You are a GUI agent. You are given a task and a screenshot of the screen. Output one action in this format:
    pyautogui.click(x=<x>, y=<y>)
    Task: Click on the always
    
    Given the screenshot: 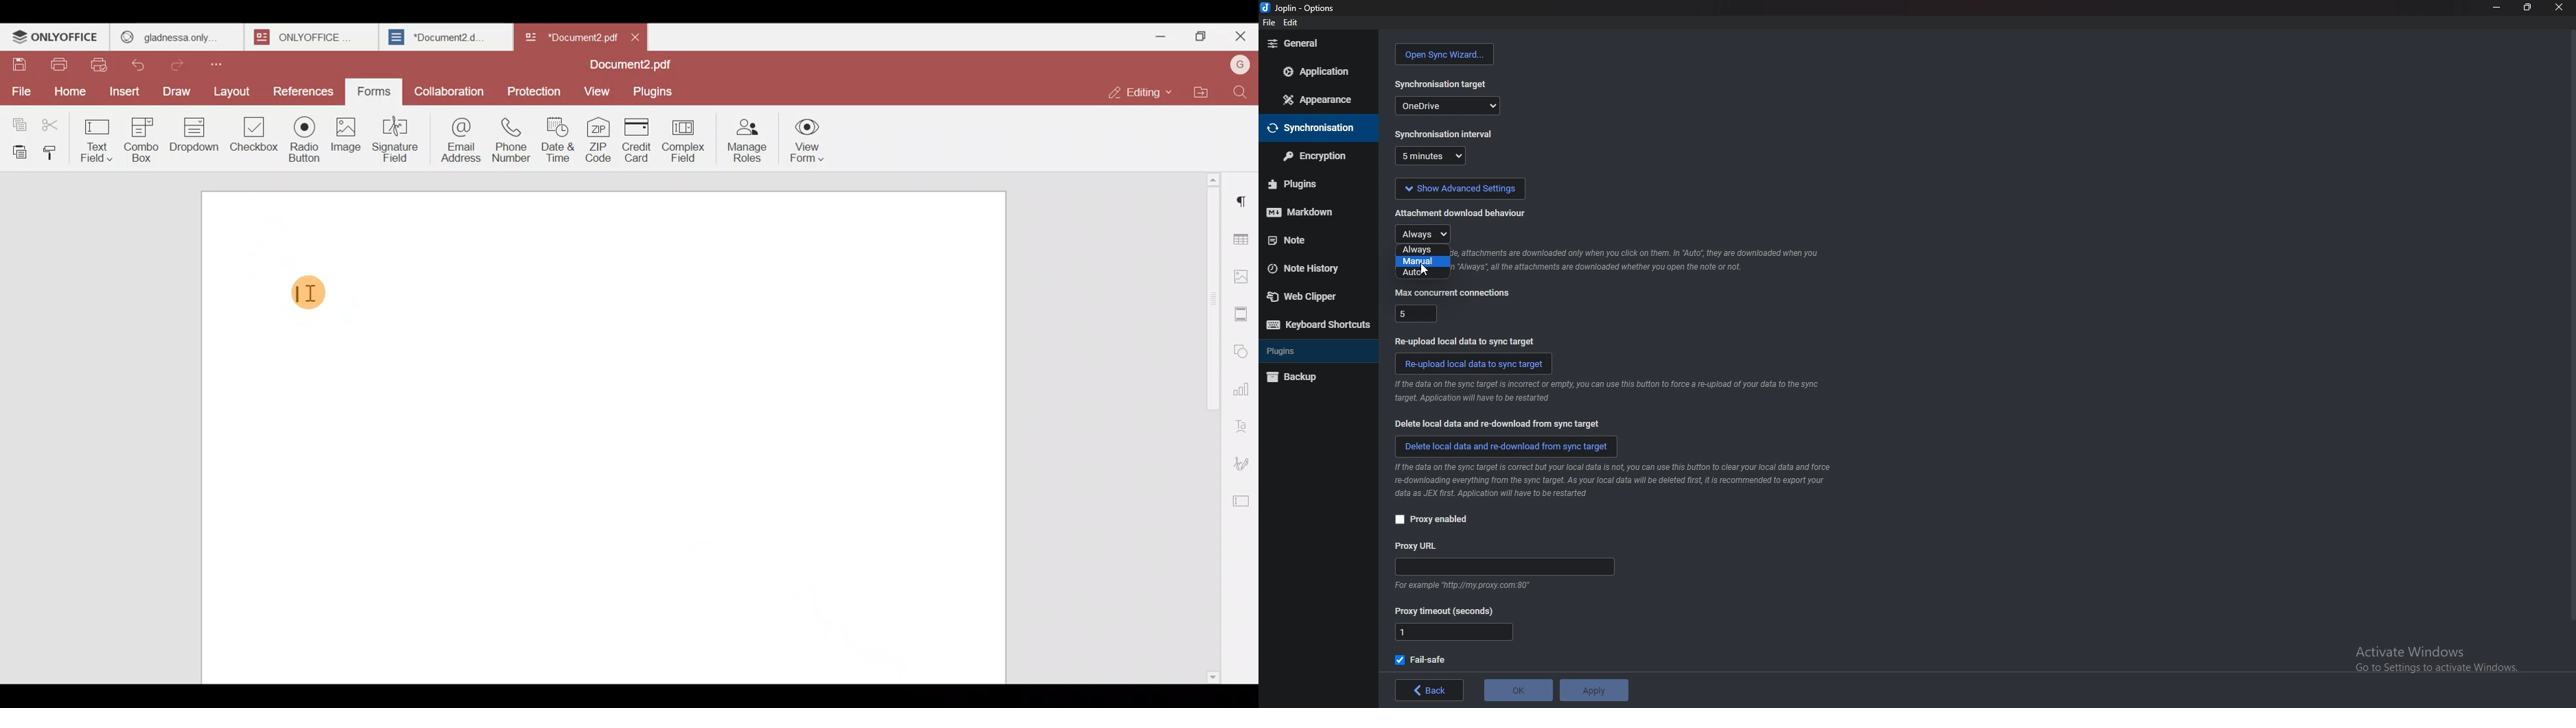 What is the action you would take?
    pyautogui.click(x=1423, y=250)
    